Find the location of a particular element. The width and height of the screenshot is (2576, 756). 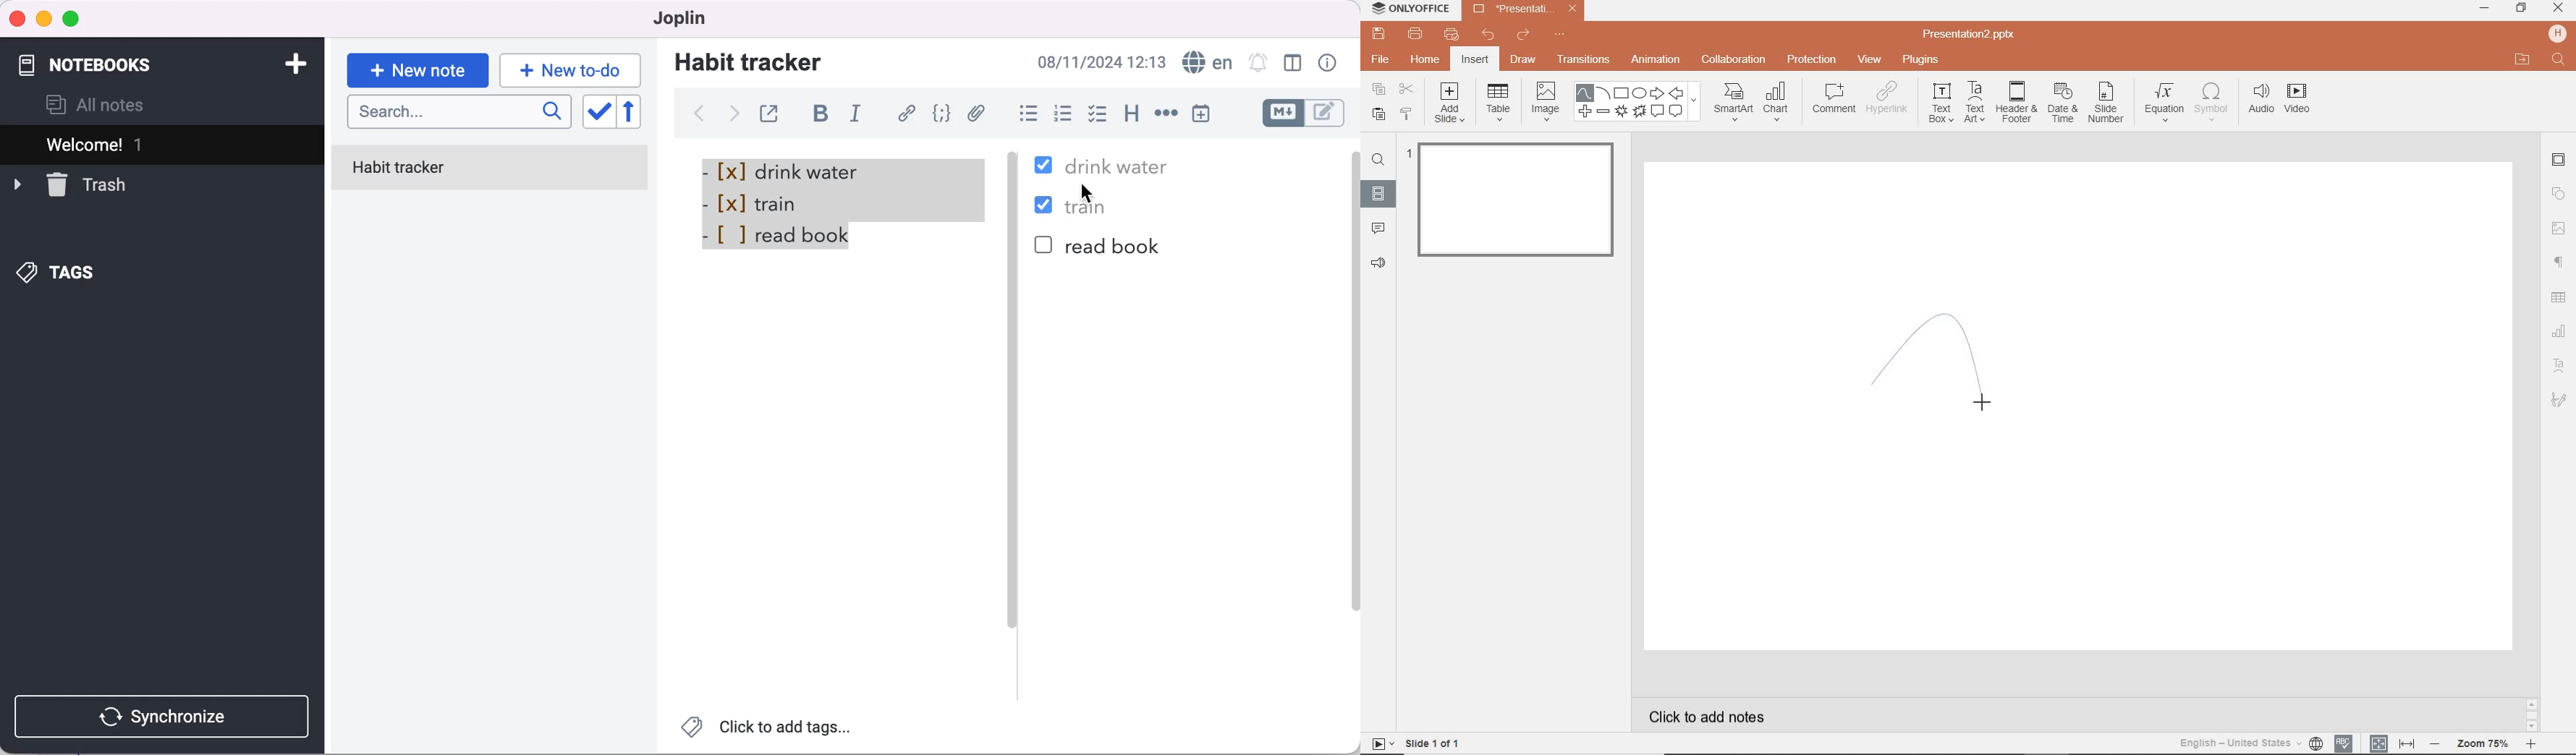

forward is located at coordinates (731, 118).